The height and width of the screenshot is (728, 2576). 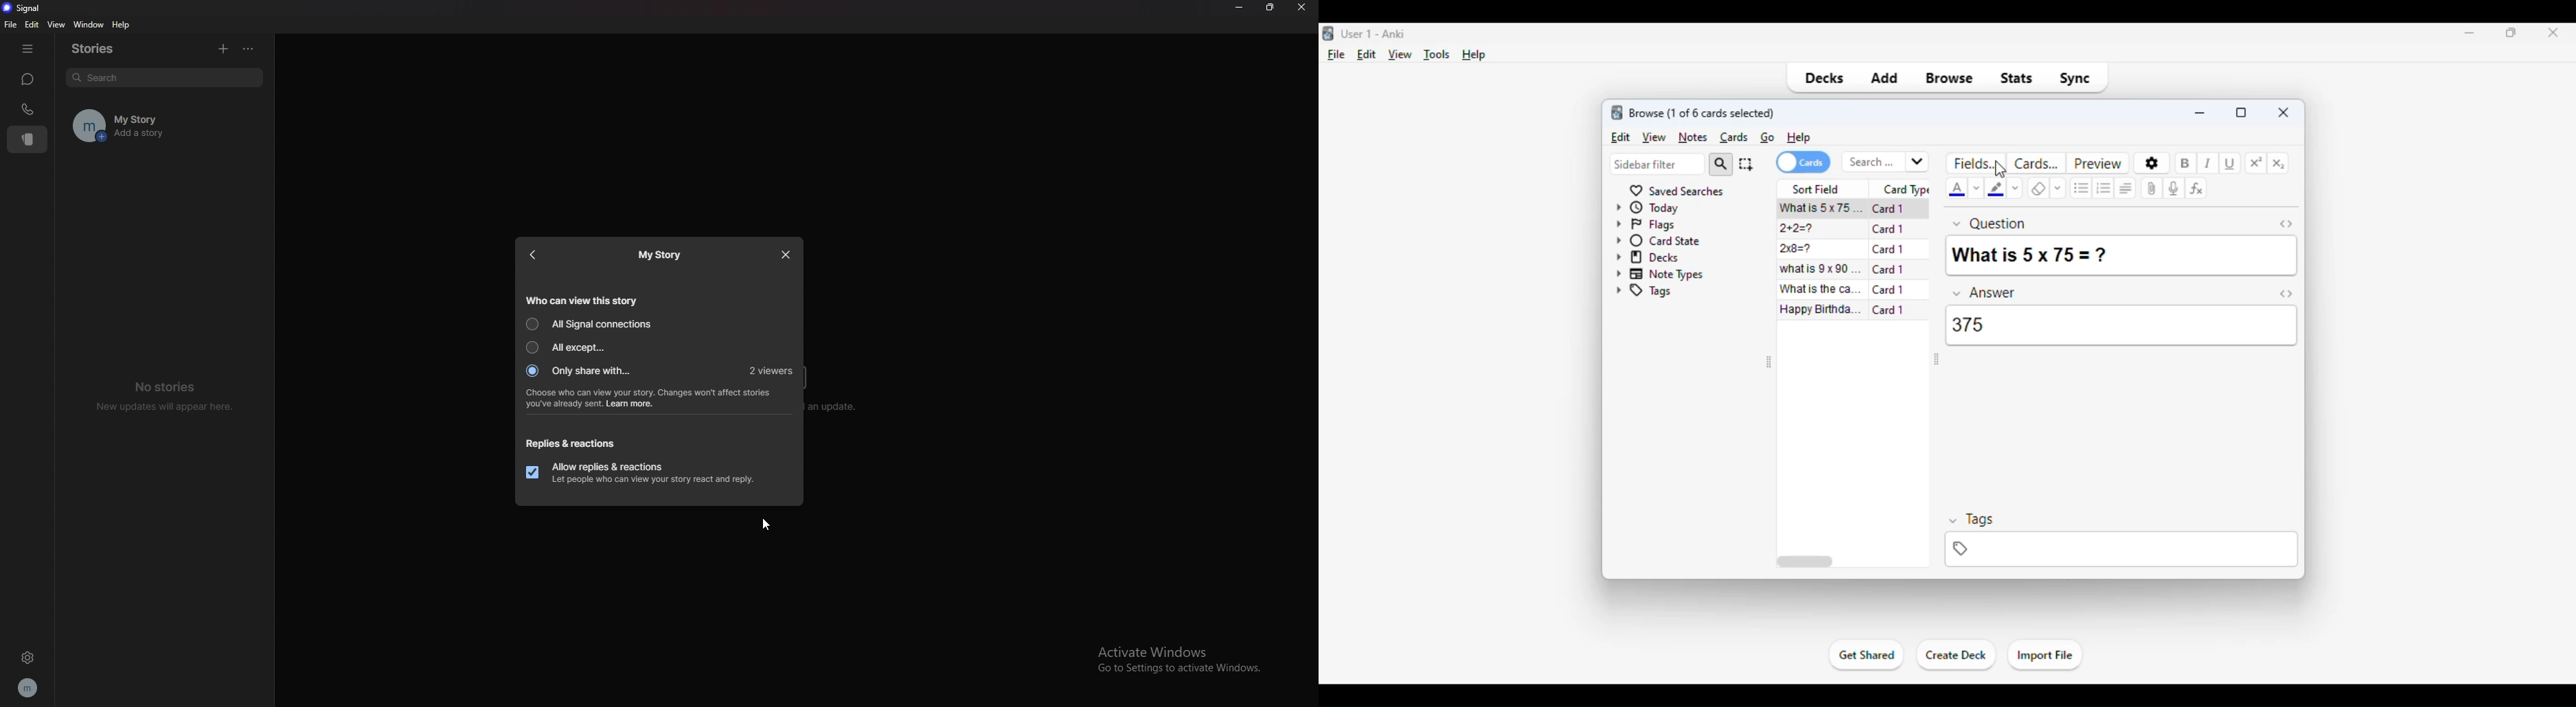 What do you see at coordinates (2098, 162) in the screenshot?
I see `preview` at bounding box center [2098, 162].